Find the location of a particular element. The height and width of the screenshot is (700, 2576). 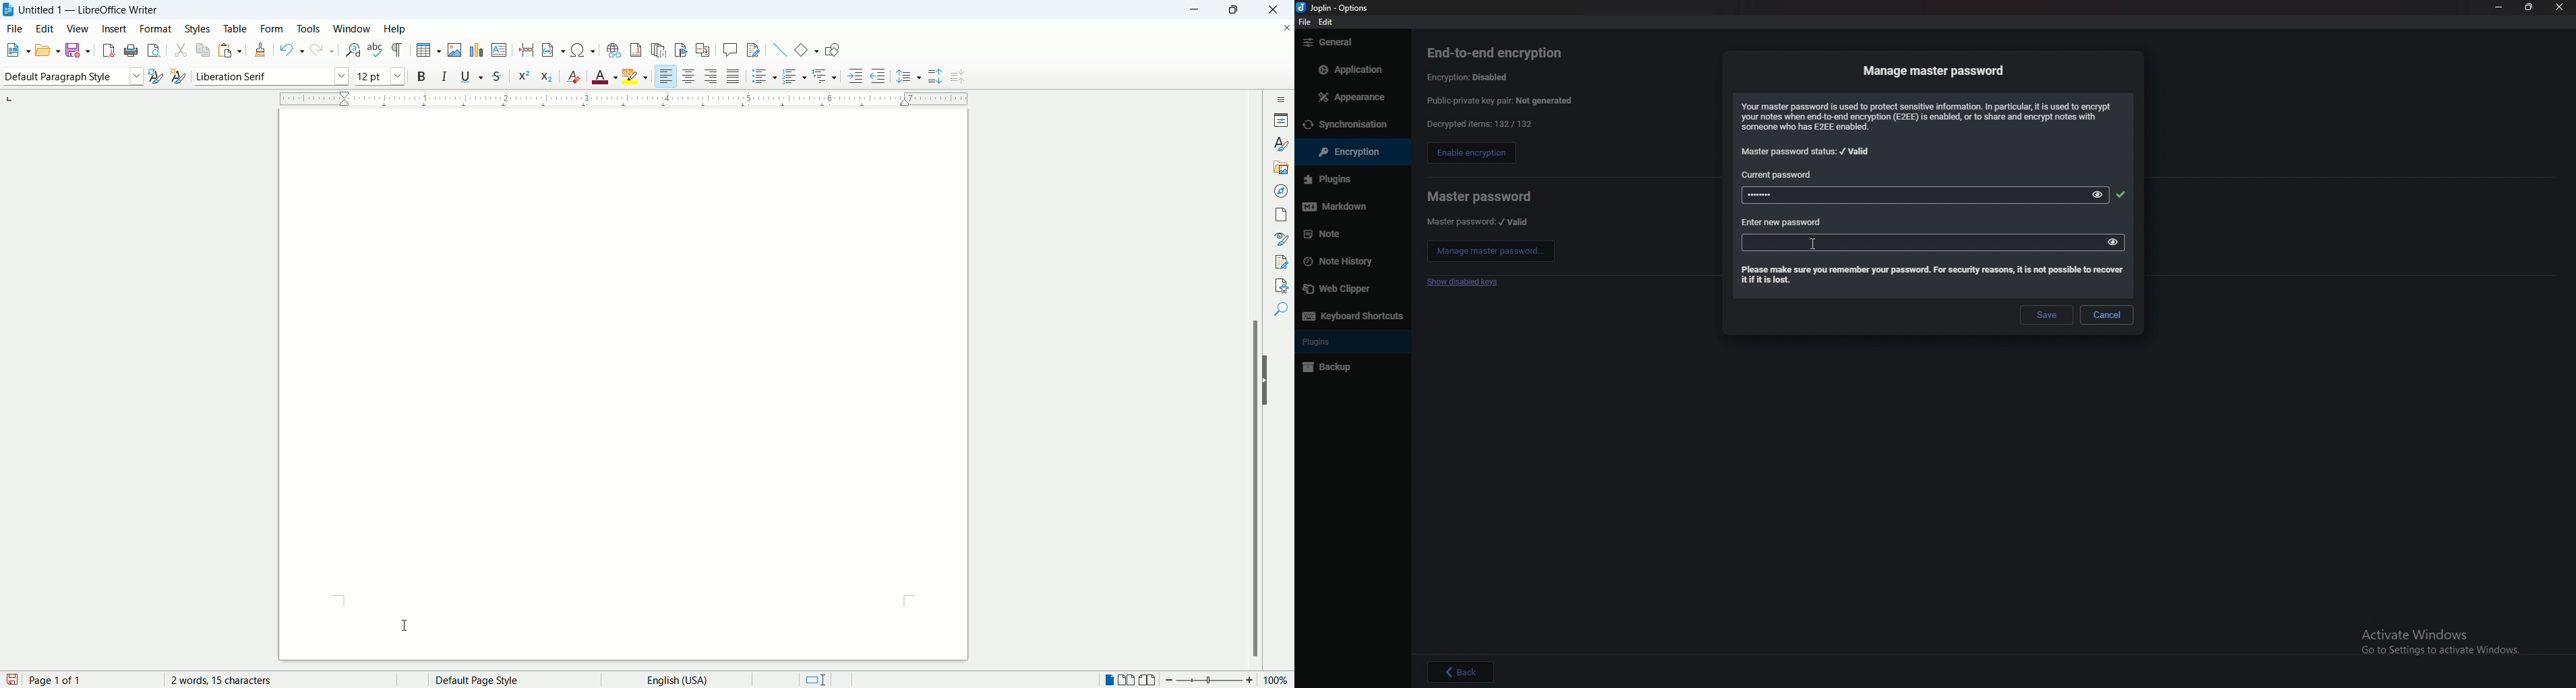

insert table is located at coordinates (429, 51).